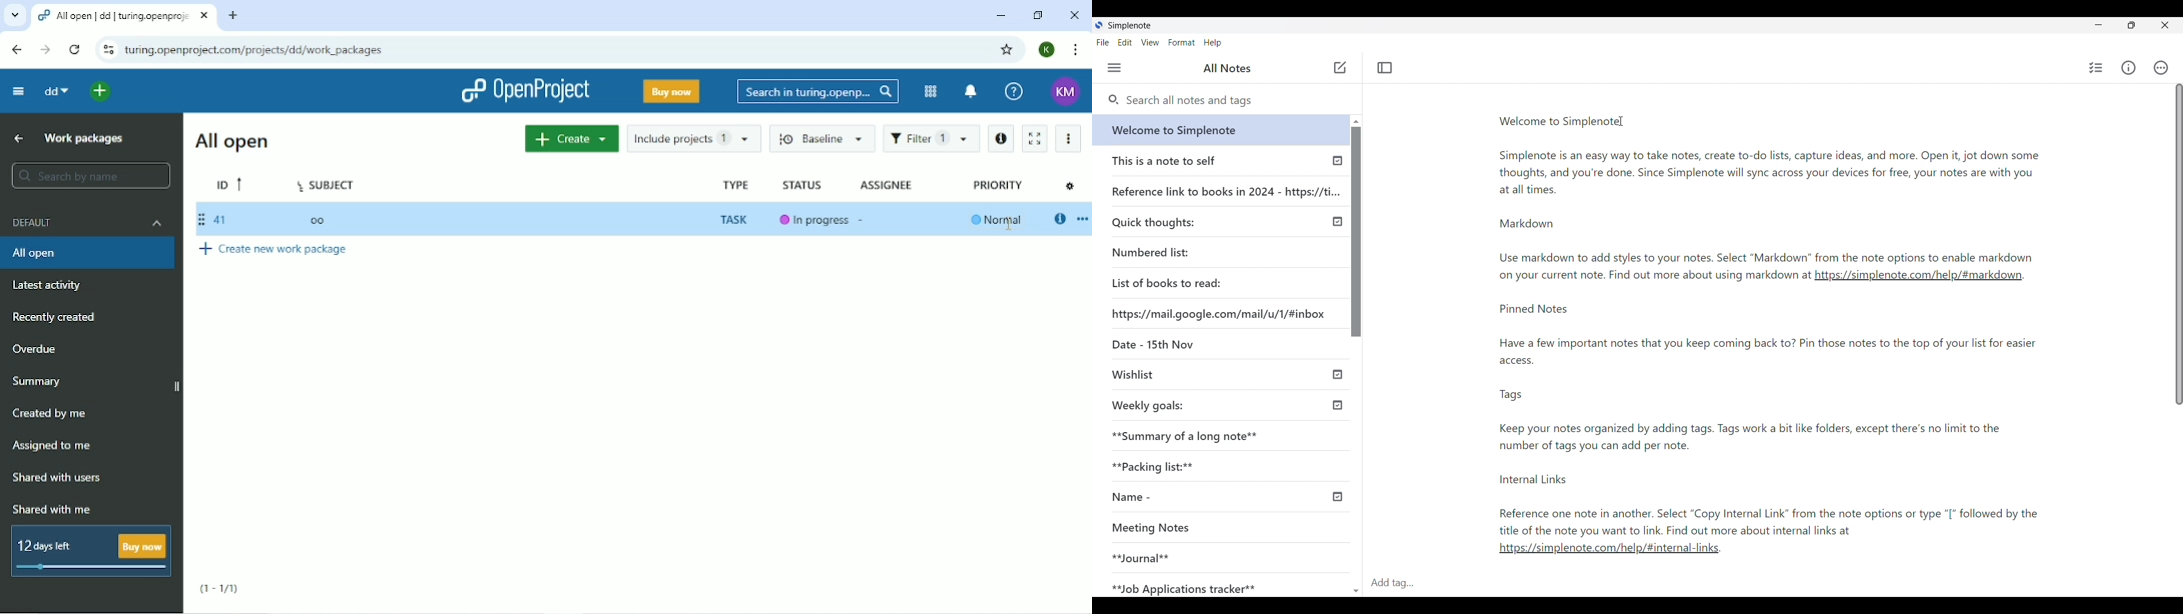 Image resolution: width=2184 pixels, height=616 pixels. I want to click on Check icon indicates published notes, so click(1336, 403).